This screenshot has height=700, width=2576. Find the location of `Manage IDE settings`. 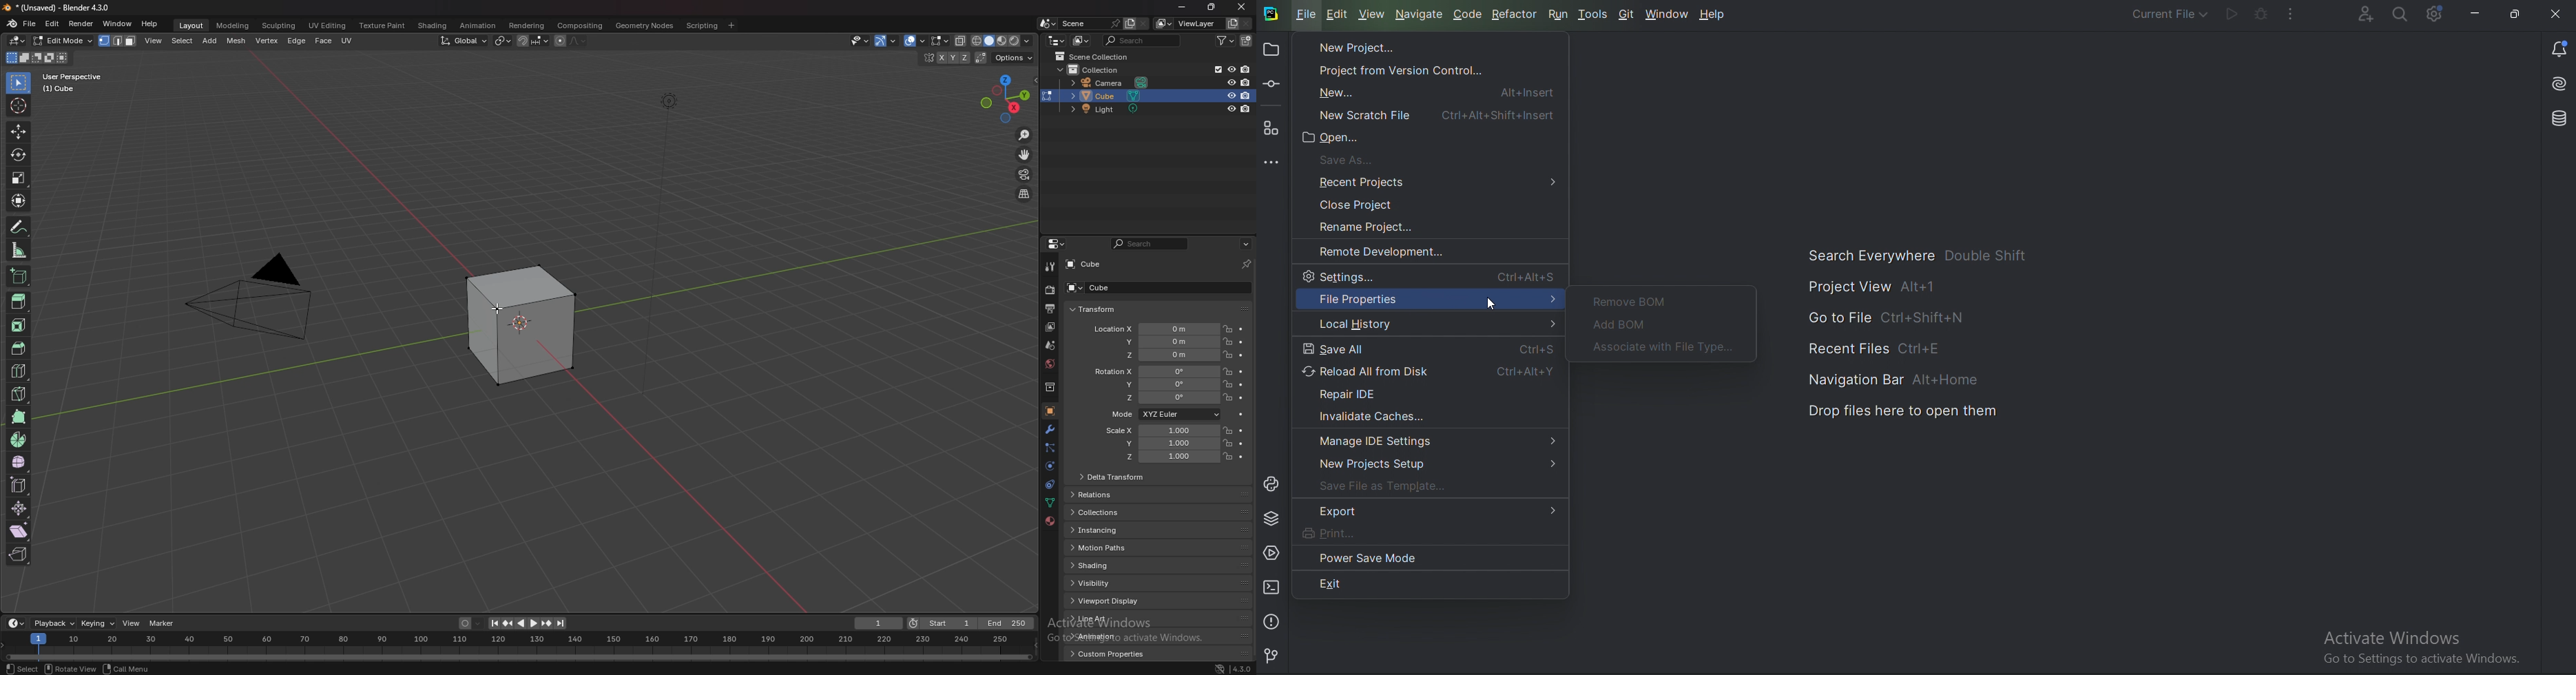

Manage IDE settings is located at coordinates (1435, 441).